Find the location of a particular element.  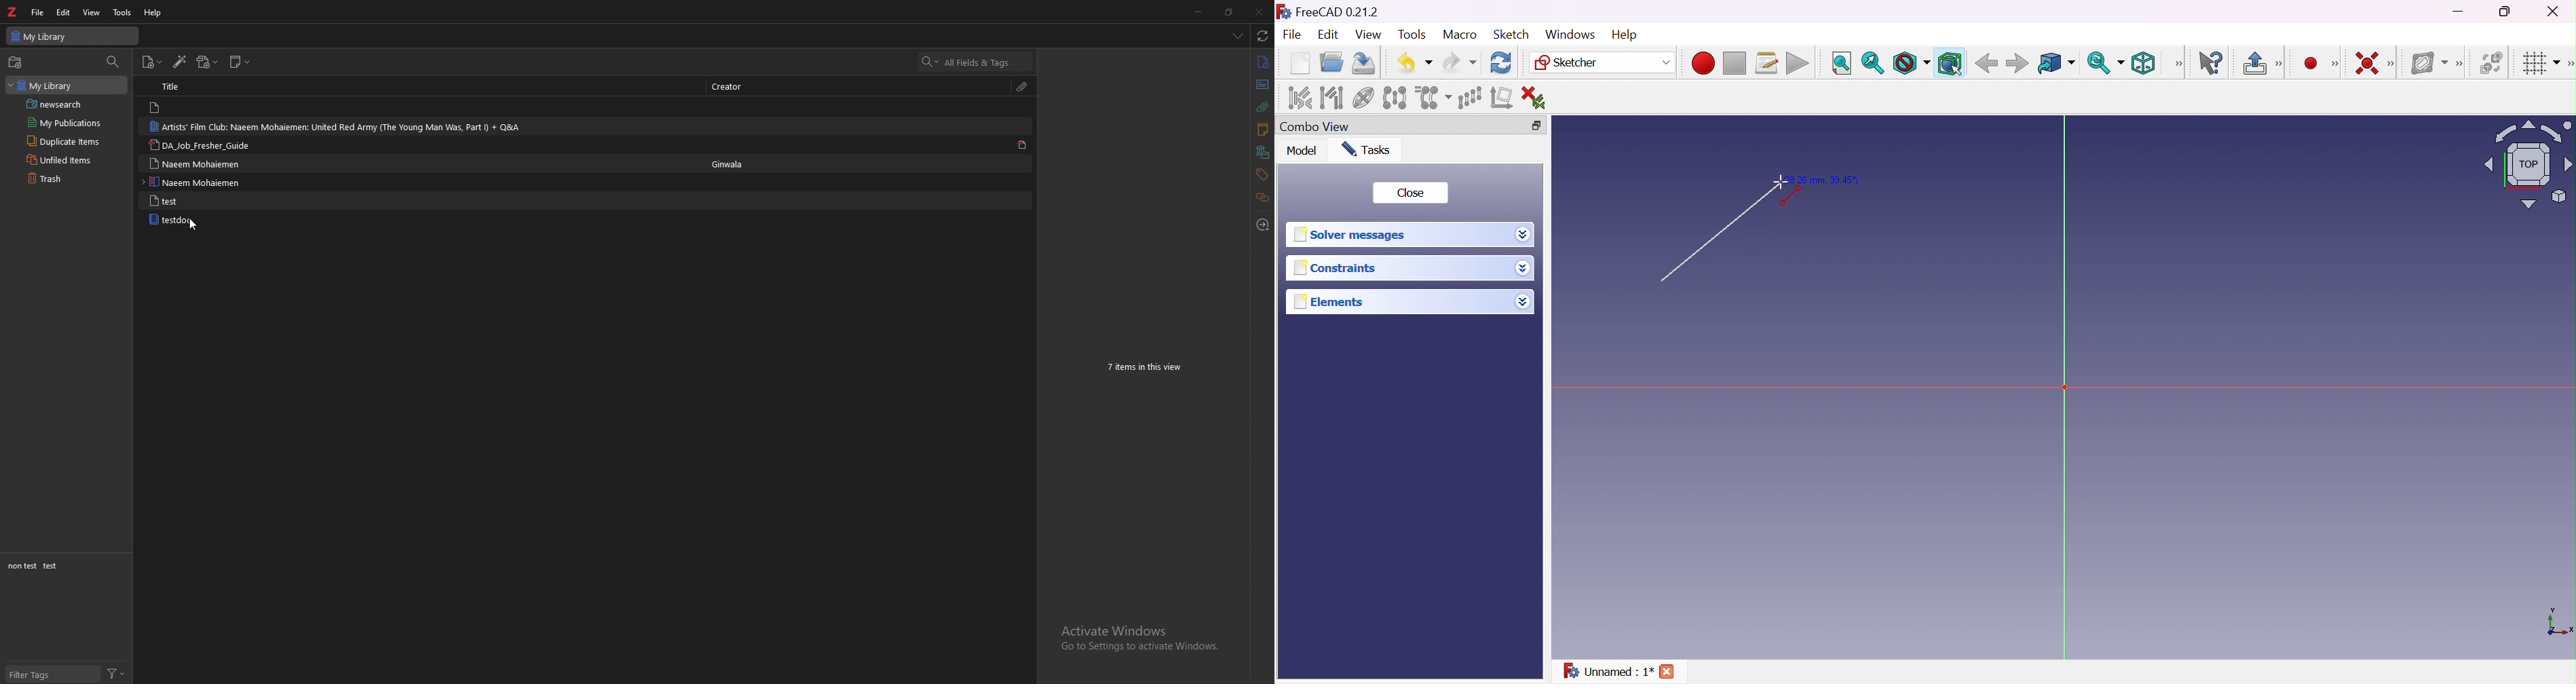

Fit selection is located at coordinates (1872, 62).